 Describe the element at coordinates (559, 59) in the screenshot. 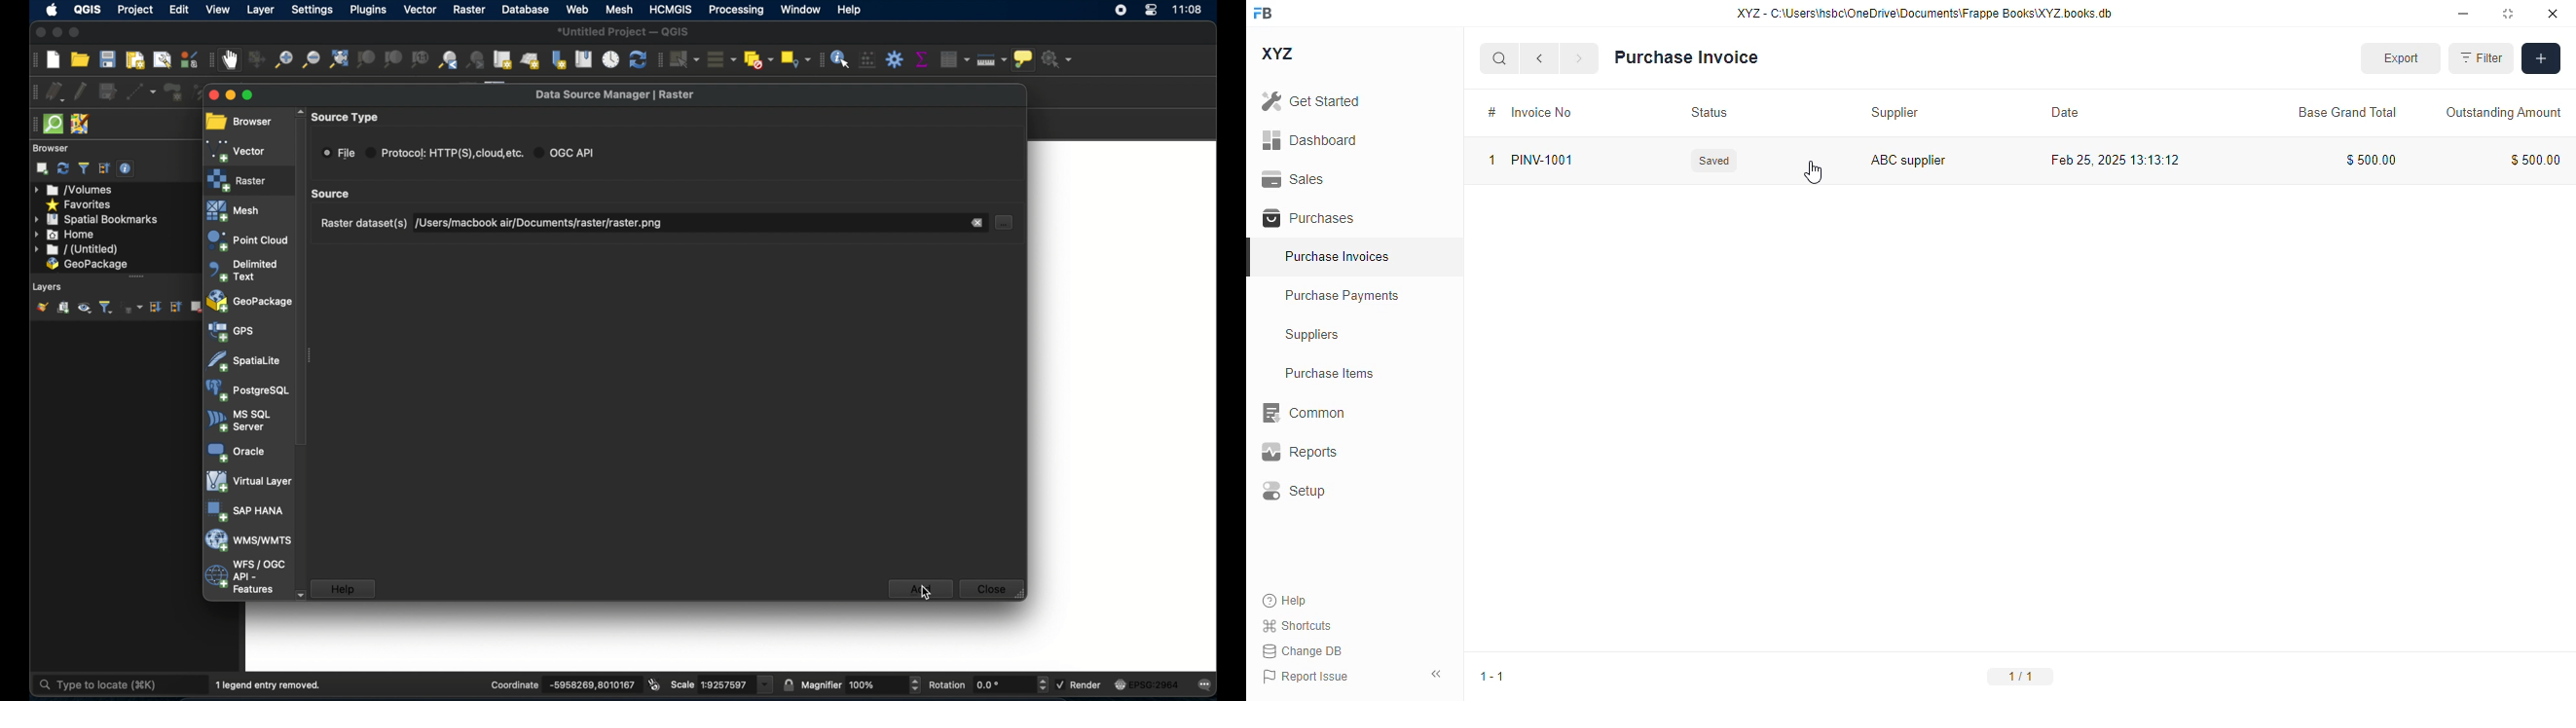

I see `new spatial bookmark` at that location.